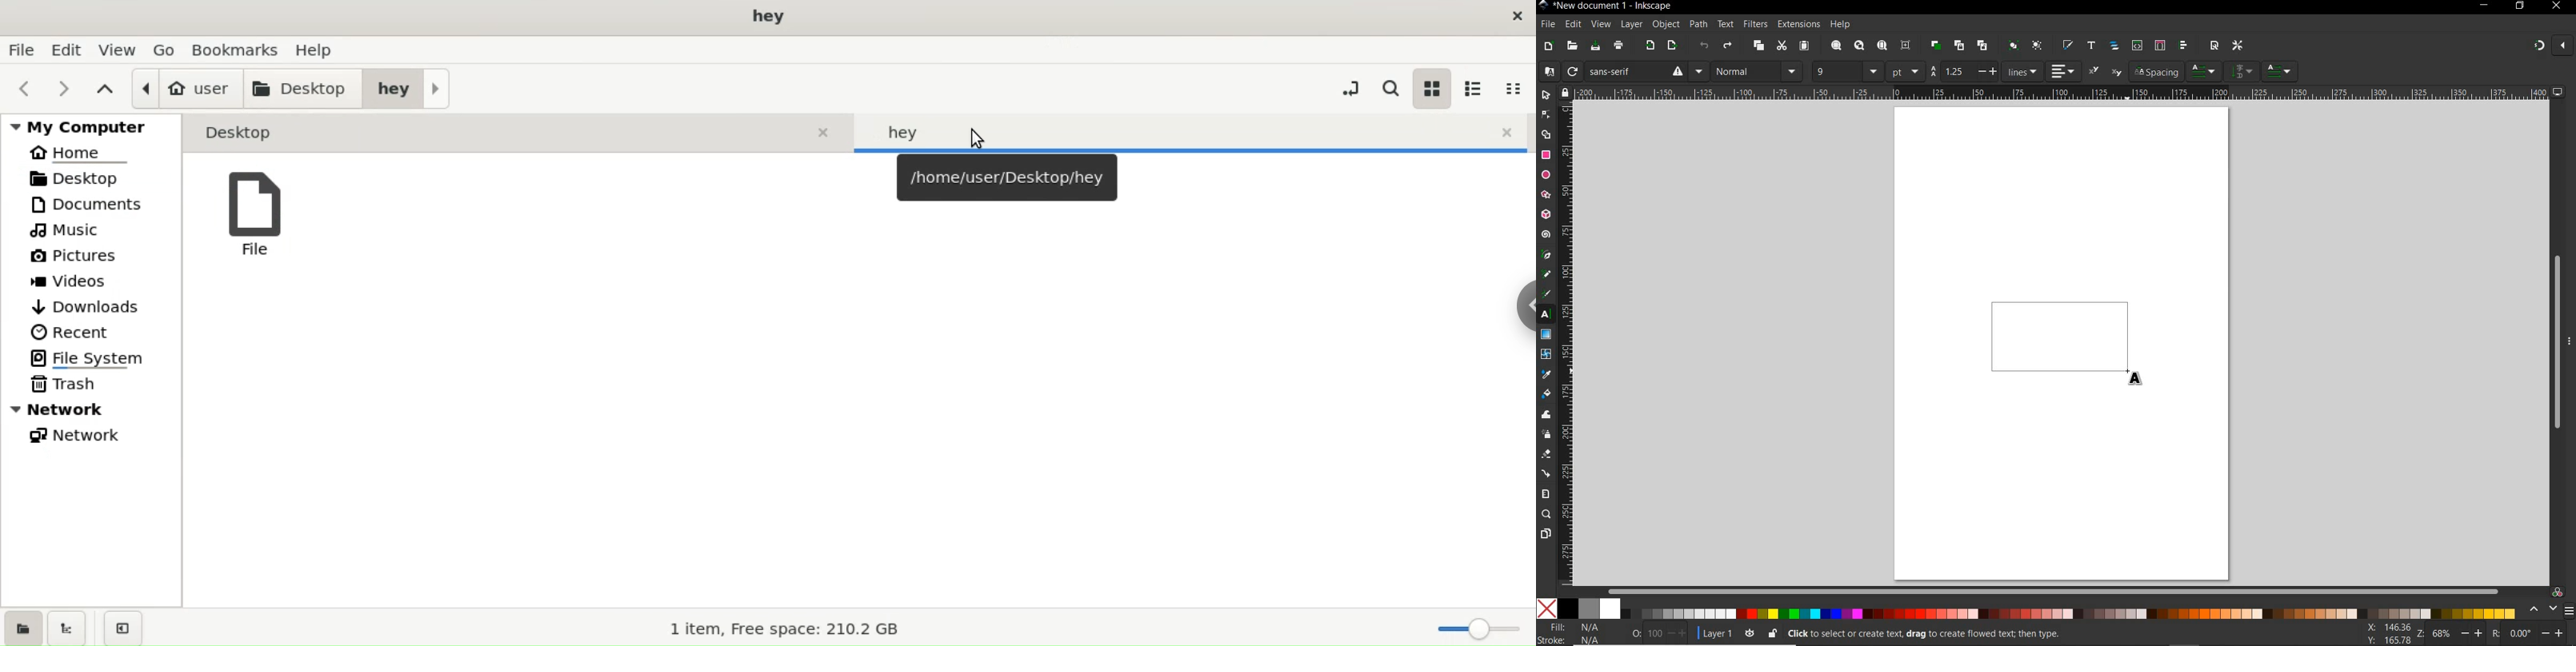 This screenshot has width=2576, height=672. What do you see at coordinates (1699, 71) in the screenshot?
I see `Menu` at bounding box center [1699, 71].